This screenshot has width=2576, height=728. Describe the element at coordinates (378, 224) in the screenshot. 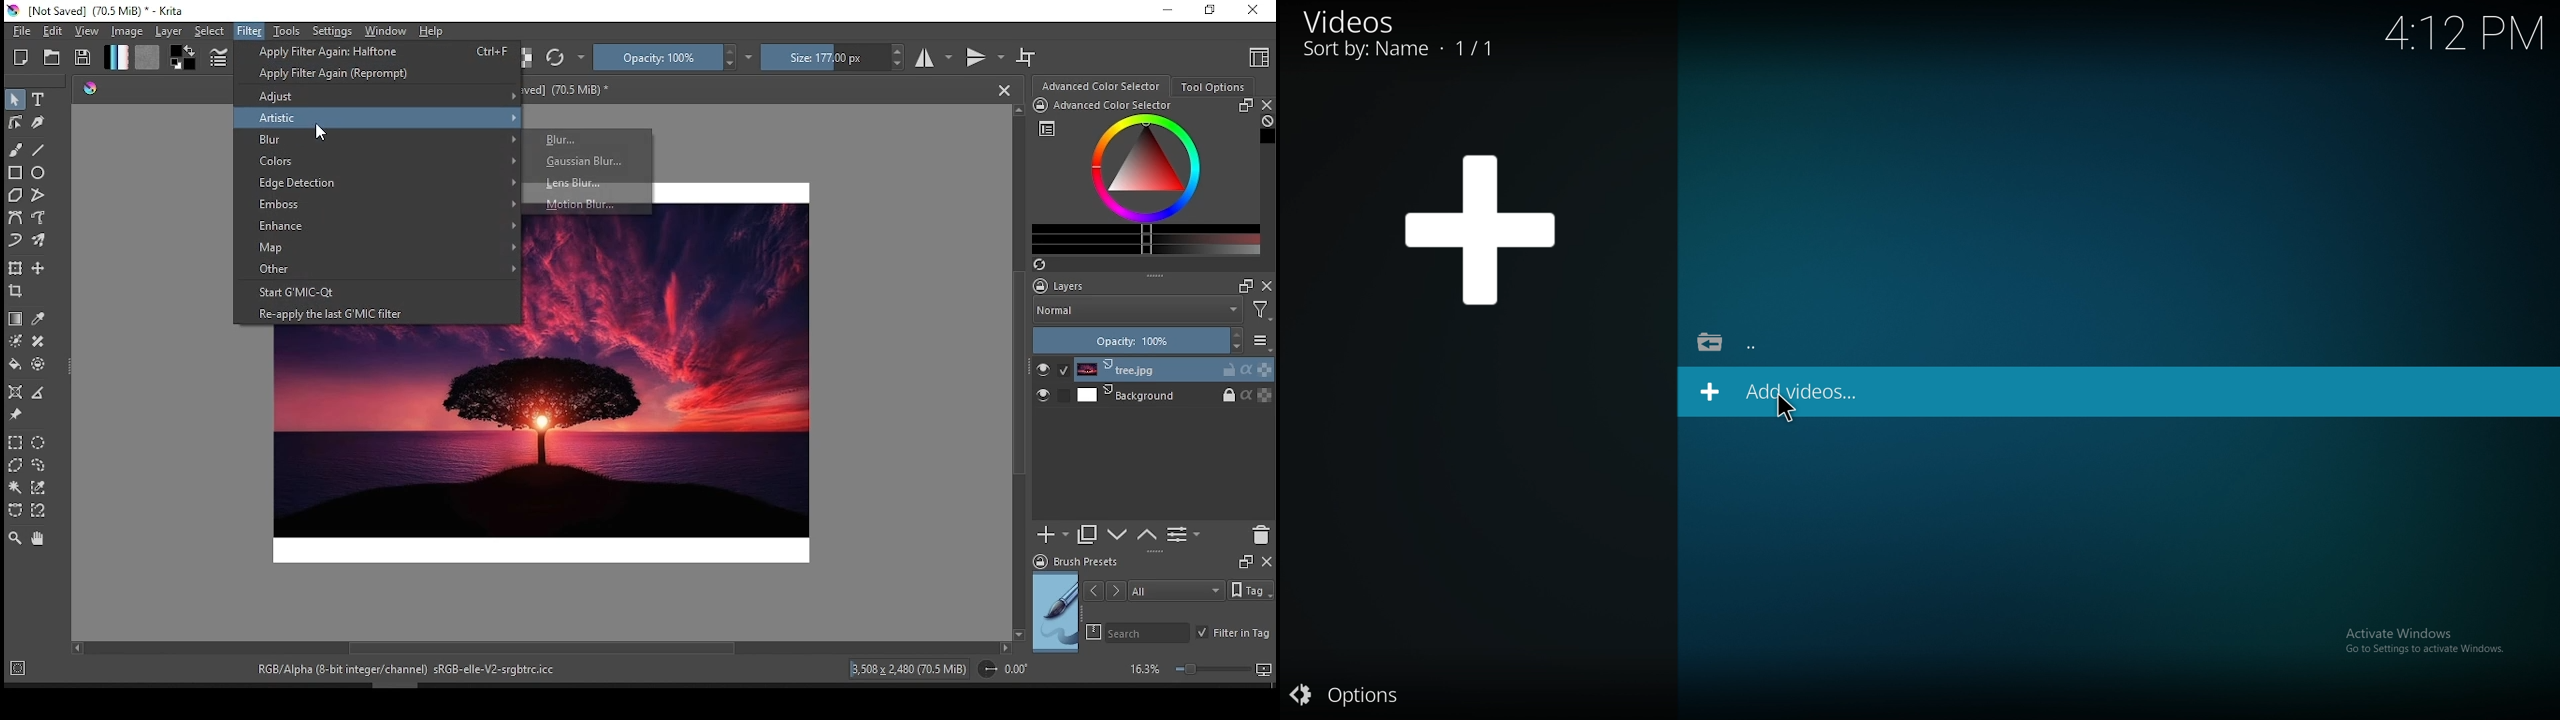

I see `enhance` at that location.